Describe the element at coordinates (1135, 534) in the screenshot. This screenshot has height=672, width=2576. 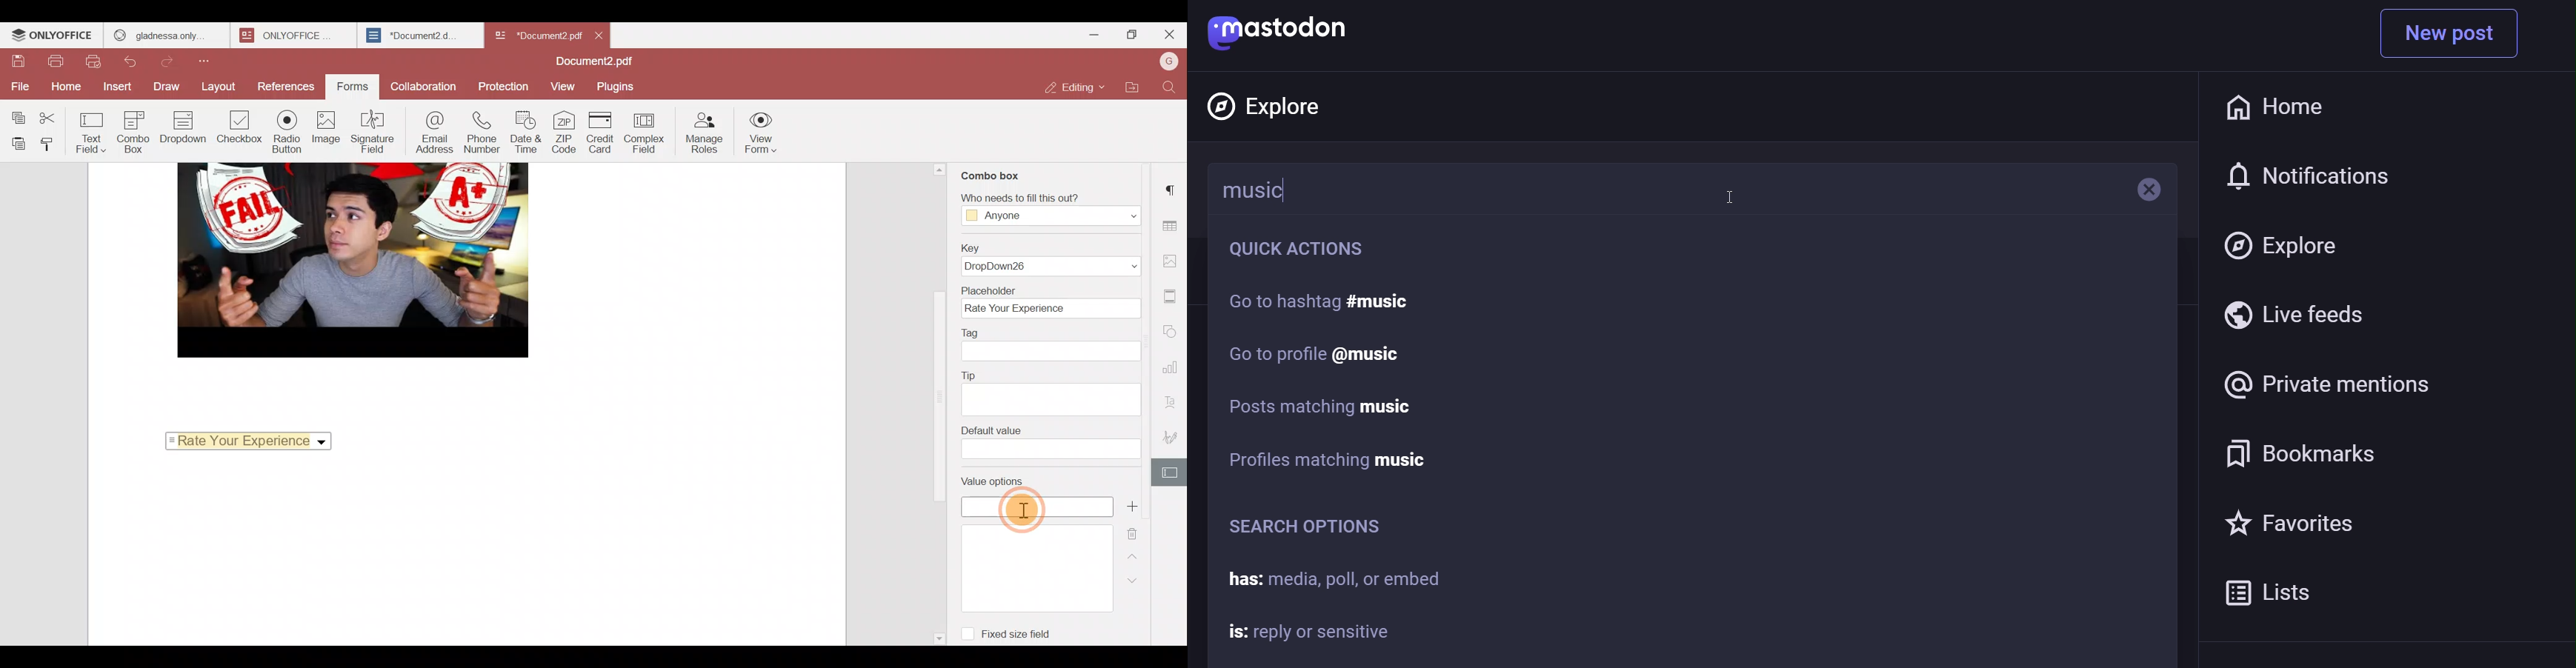
I see `Remove value` at that location.